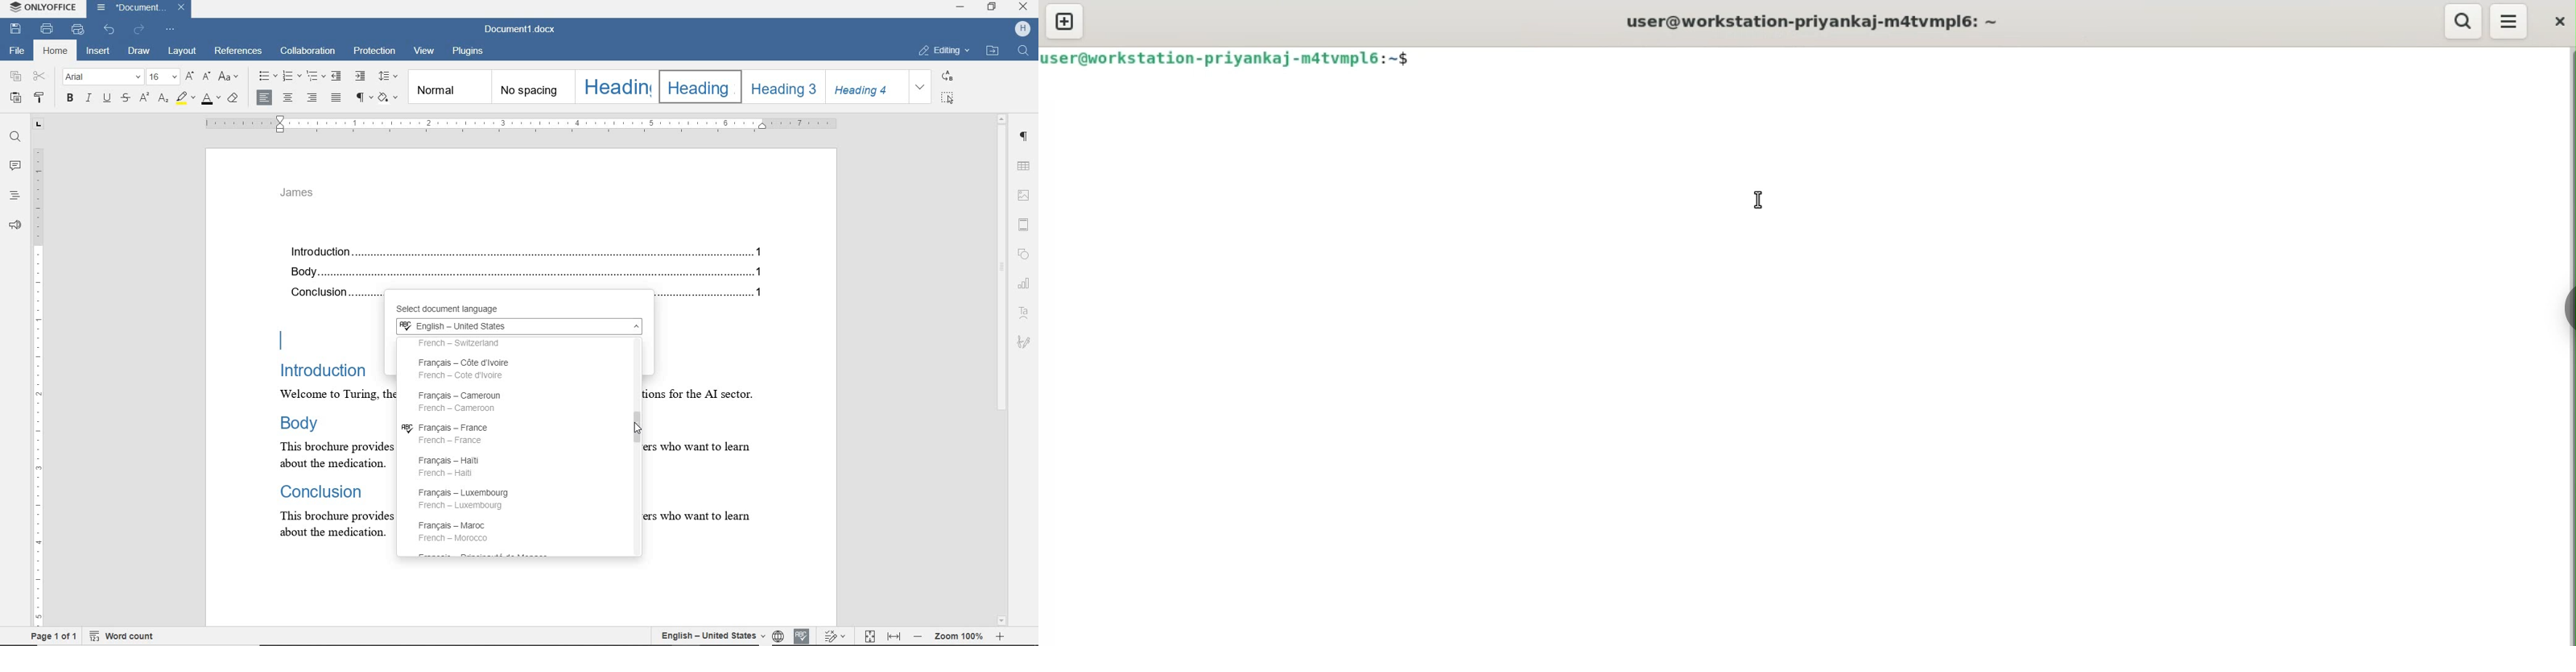 This screenshot has width=2576, height=672. I want to click on MINIMIZE, so click(961, 9).